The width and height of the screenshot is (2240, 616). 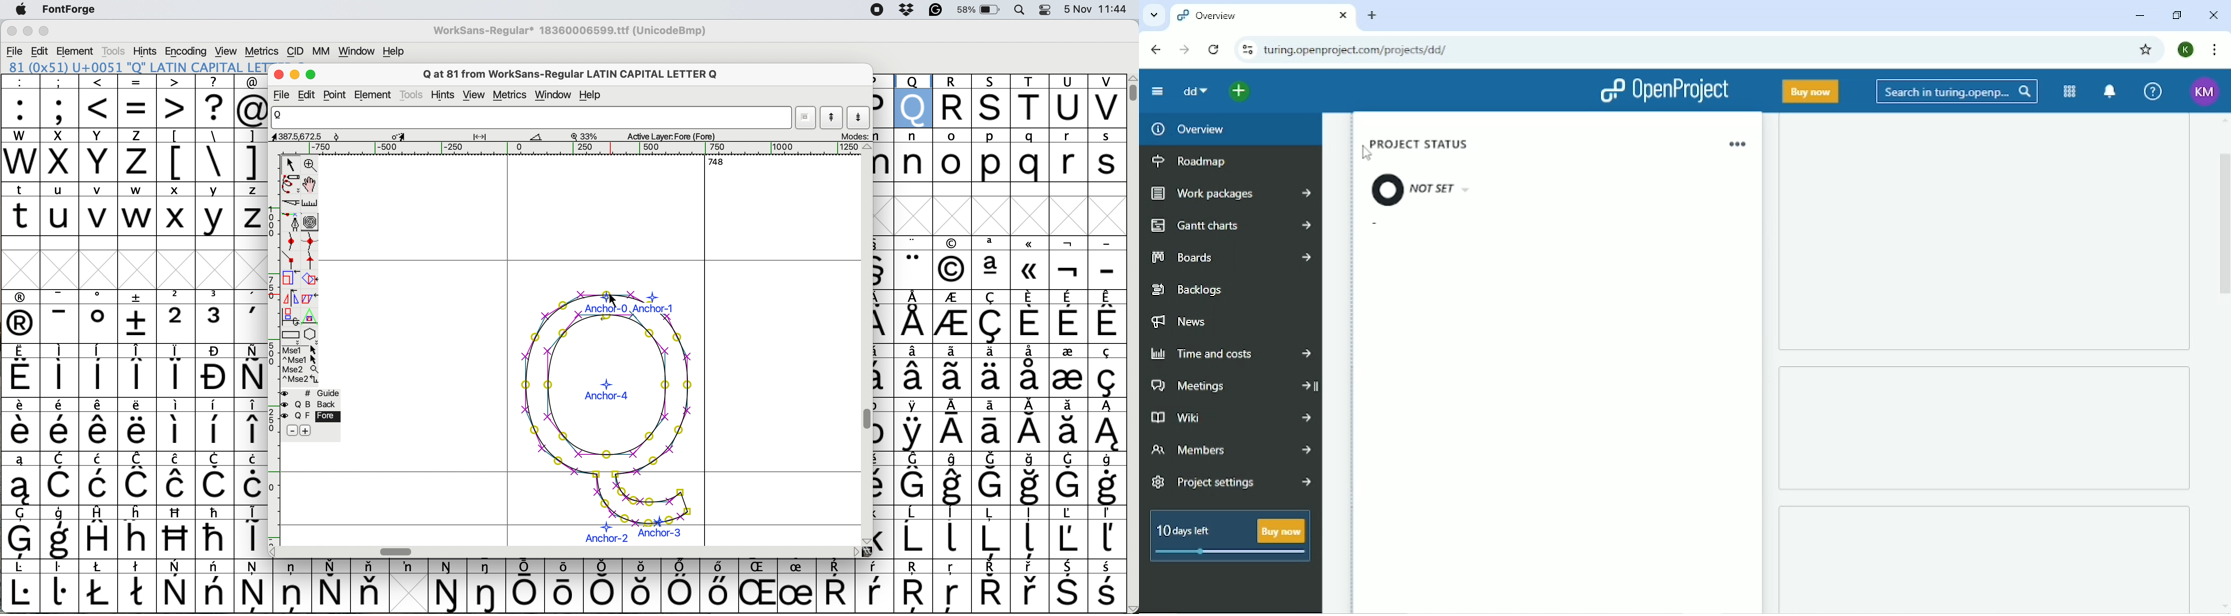 What do you see at coordinates (319, 52) in the screenshot?
I see `mm` at bounding box center [319, 52].